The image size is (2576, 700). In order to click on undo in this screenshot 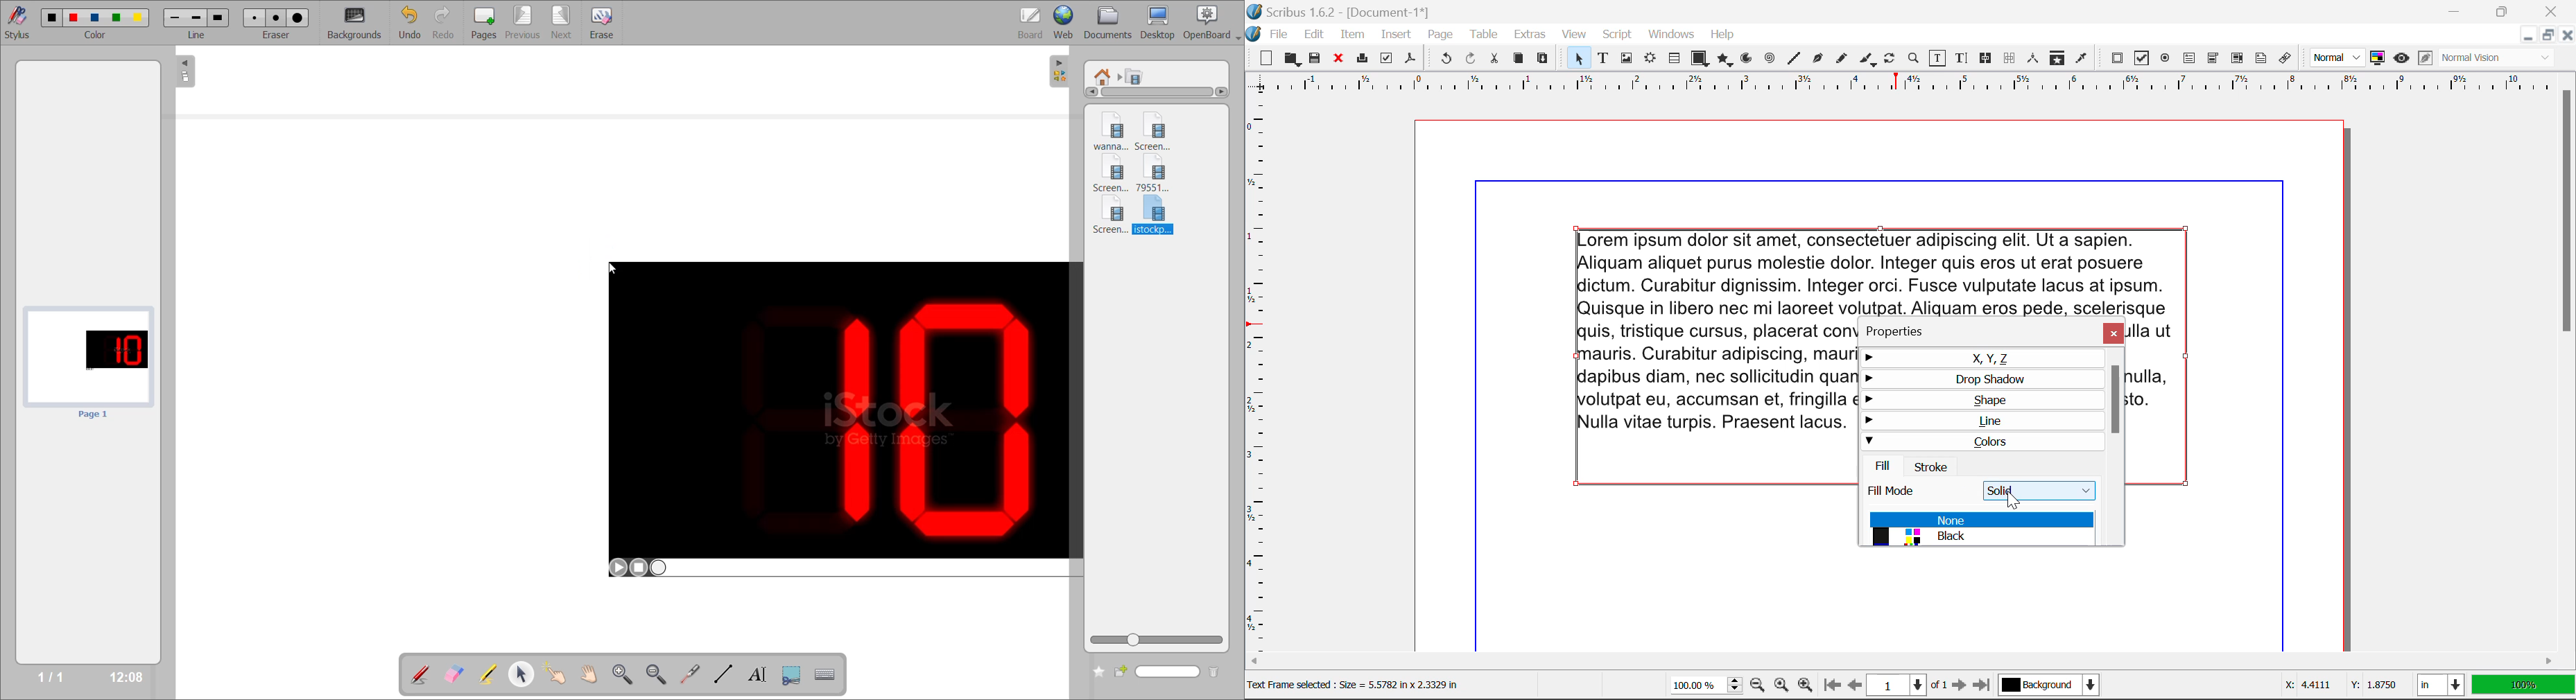, I will do `click(409, 23)`.